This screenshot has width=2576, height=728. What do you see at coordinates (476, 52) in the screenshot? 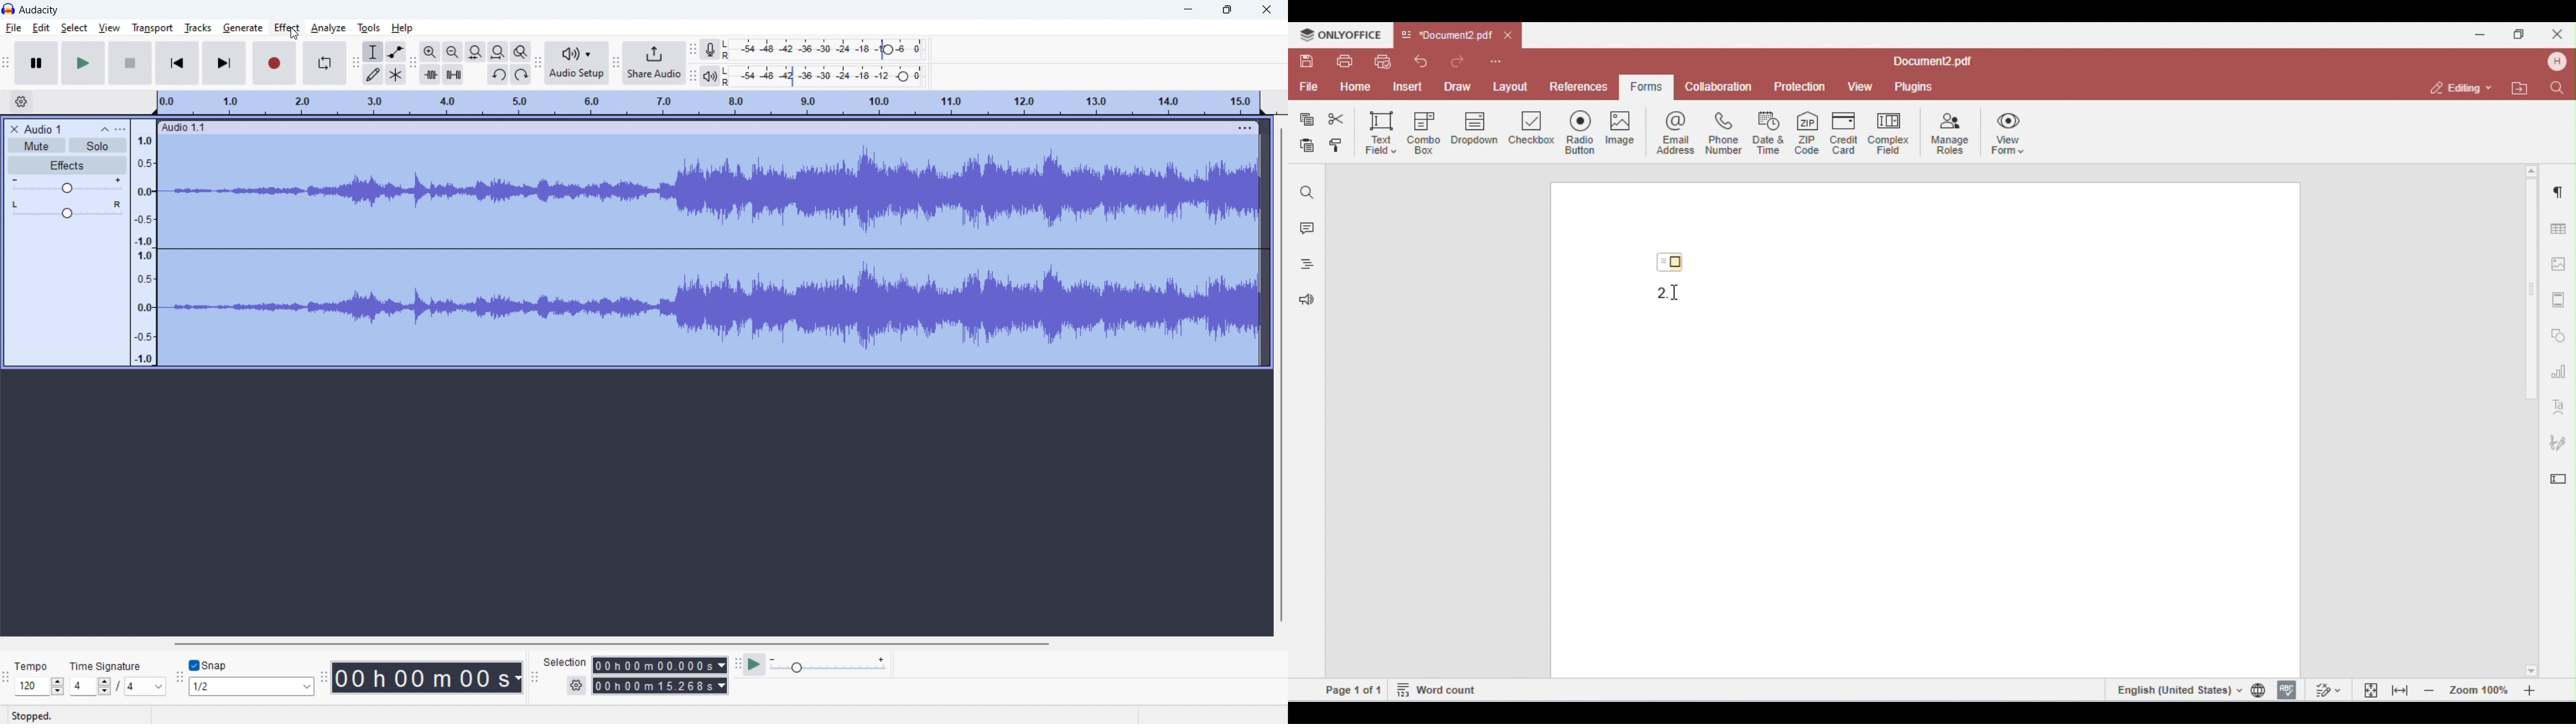
I see `fit selection to width` at bounding box center [476, 52].